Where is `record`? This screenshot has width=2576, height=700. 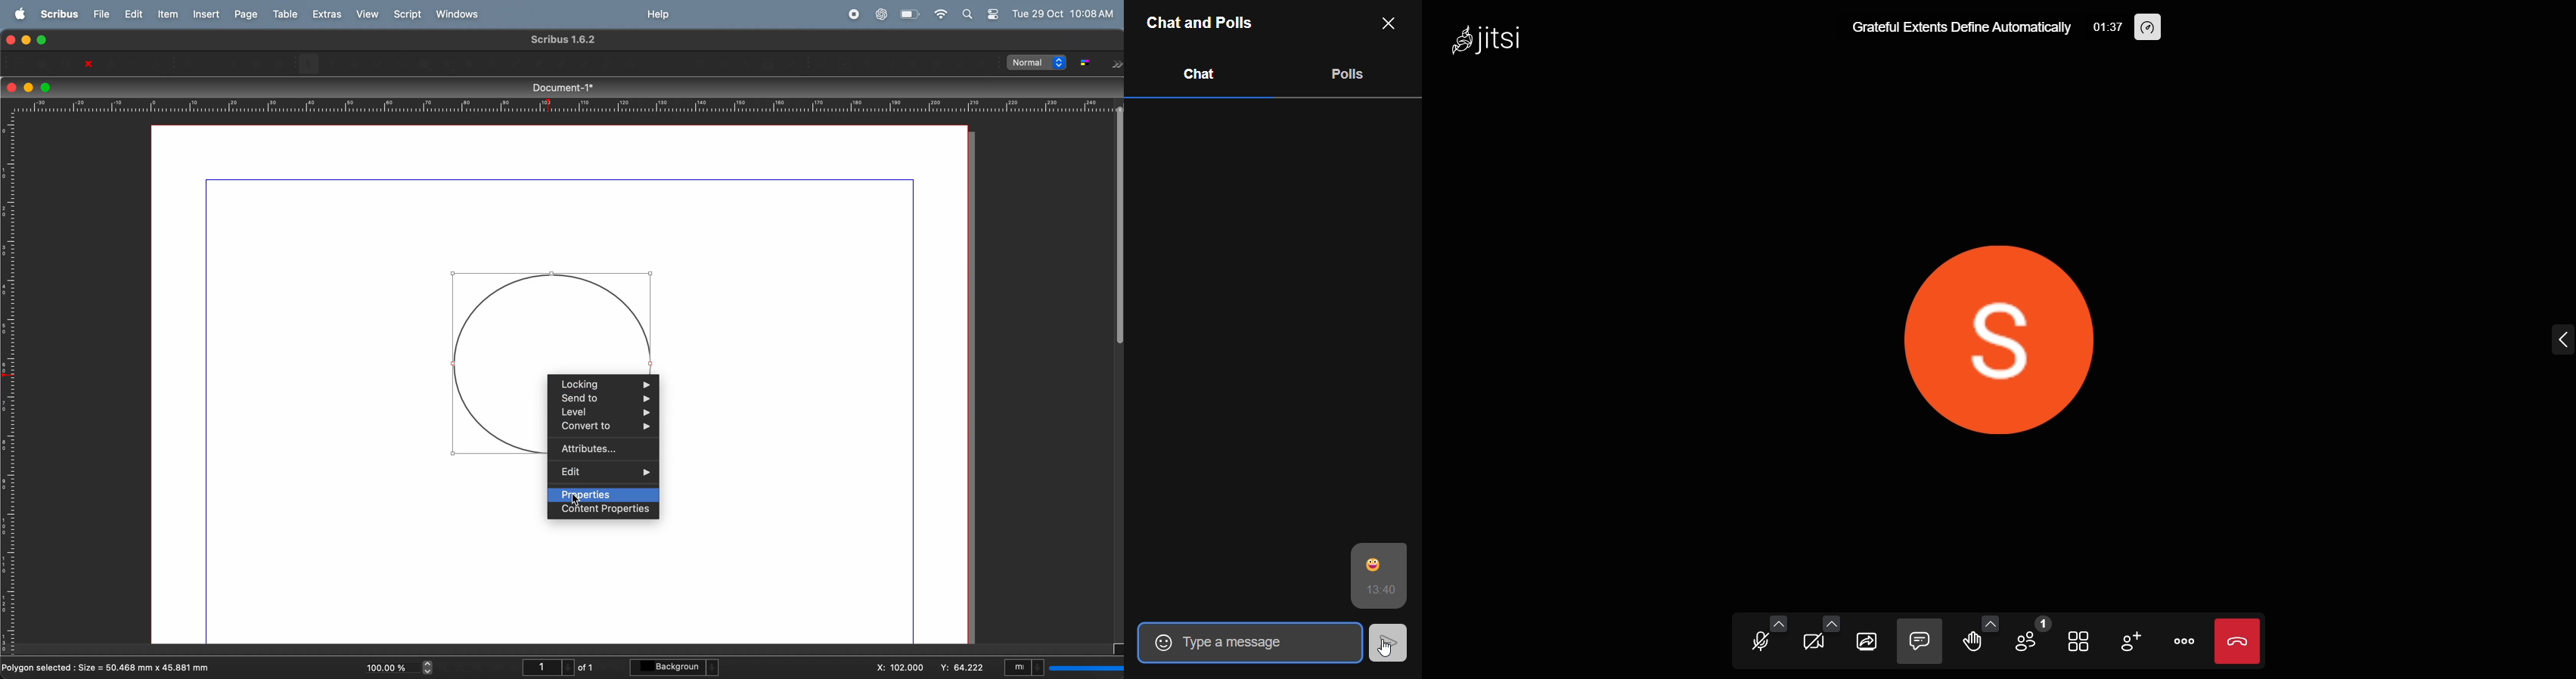 record is located at coordinates (853, 15).